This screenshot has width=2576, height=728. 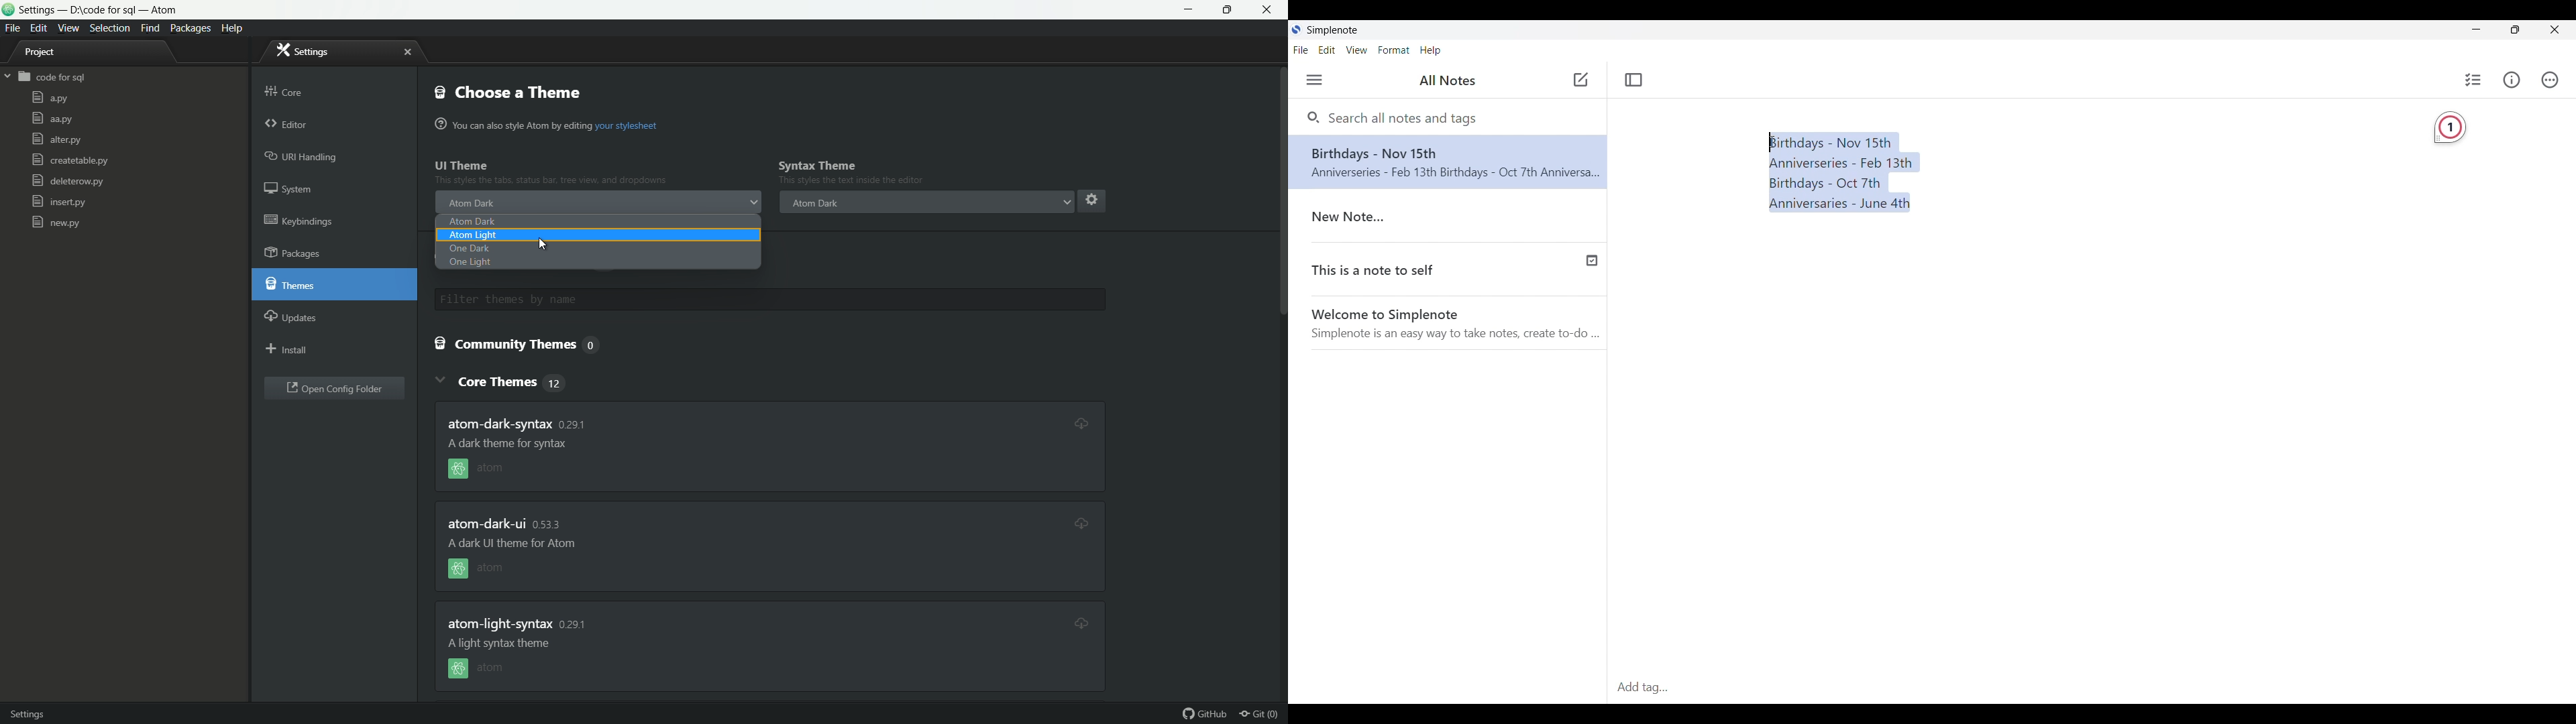 I want to click on Actions, so click(x=2550, y=80).